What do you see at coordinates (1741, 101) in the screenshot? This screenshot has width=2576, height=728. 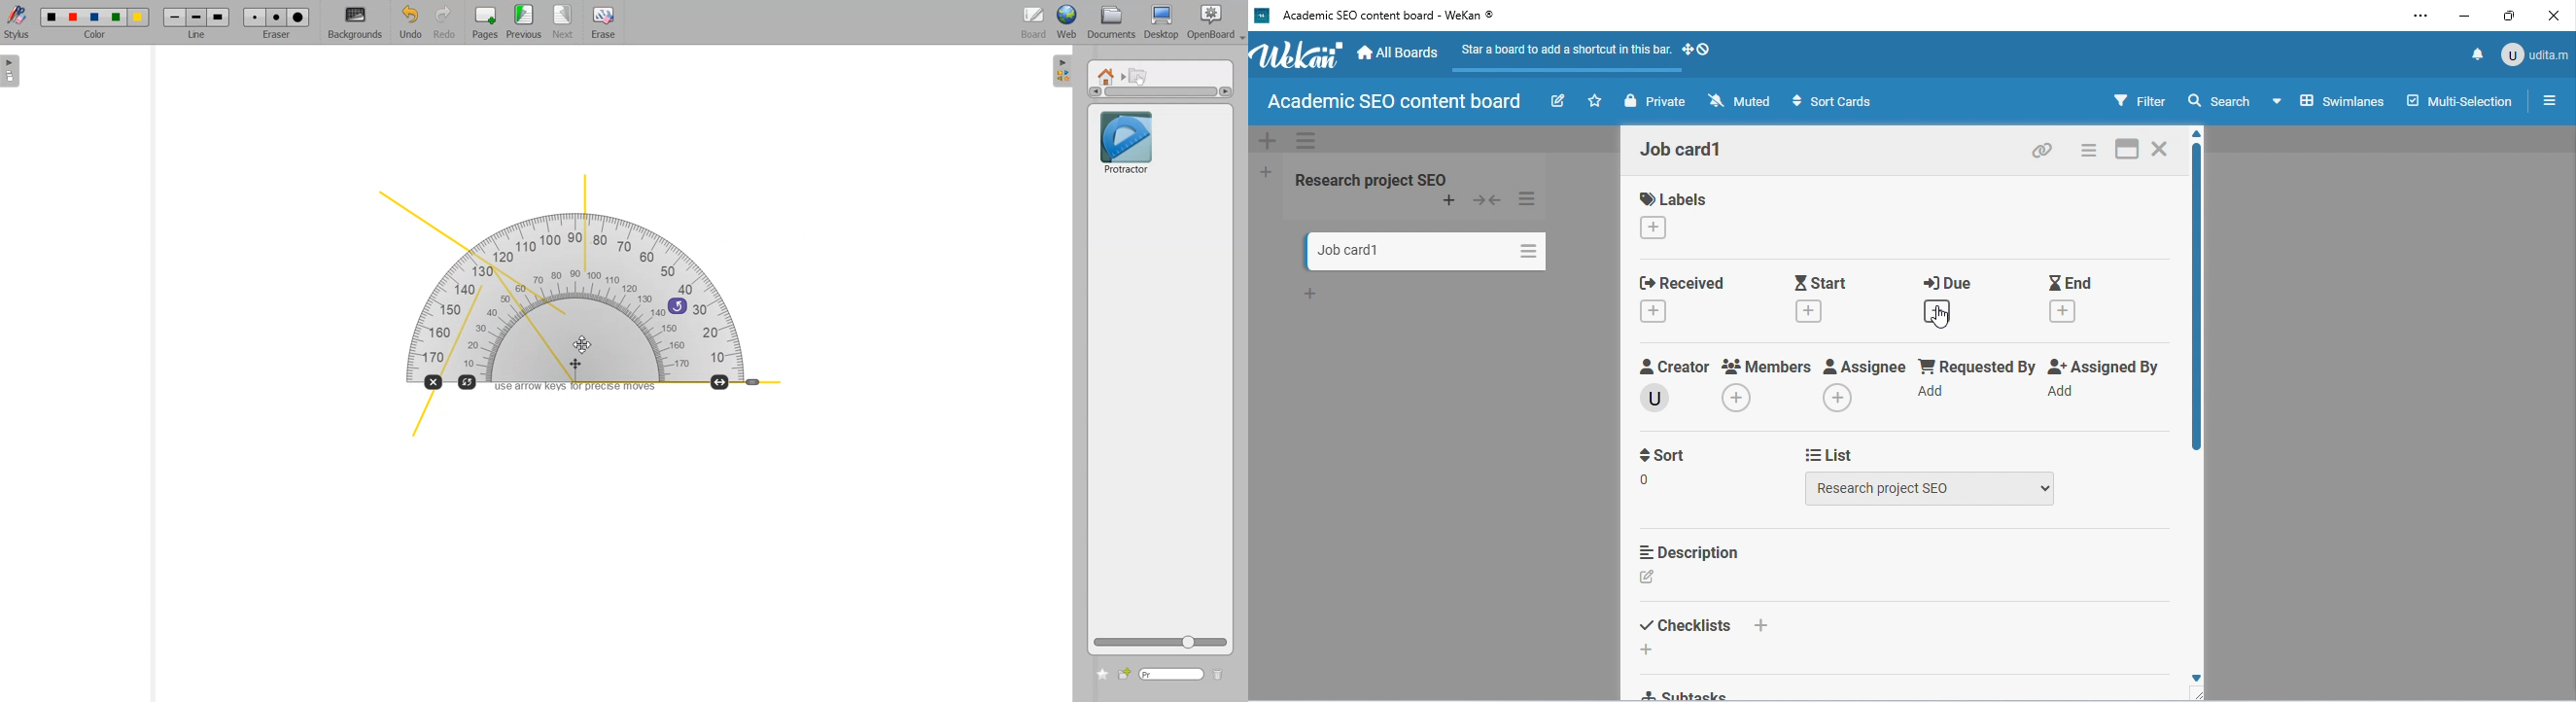 I see `muted` at bounding box center [1741, 101].